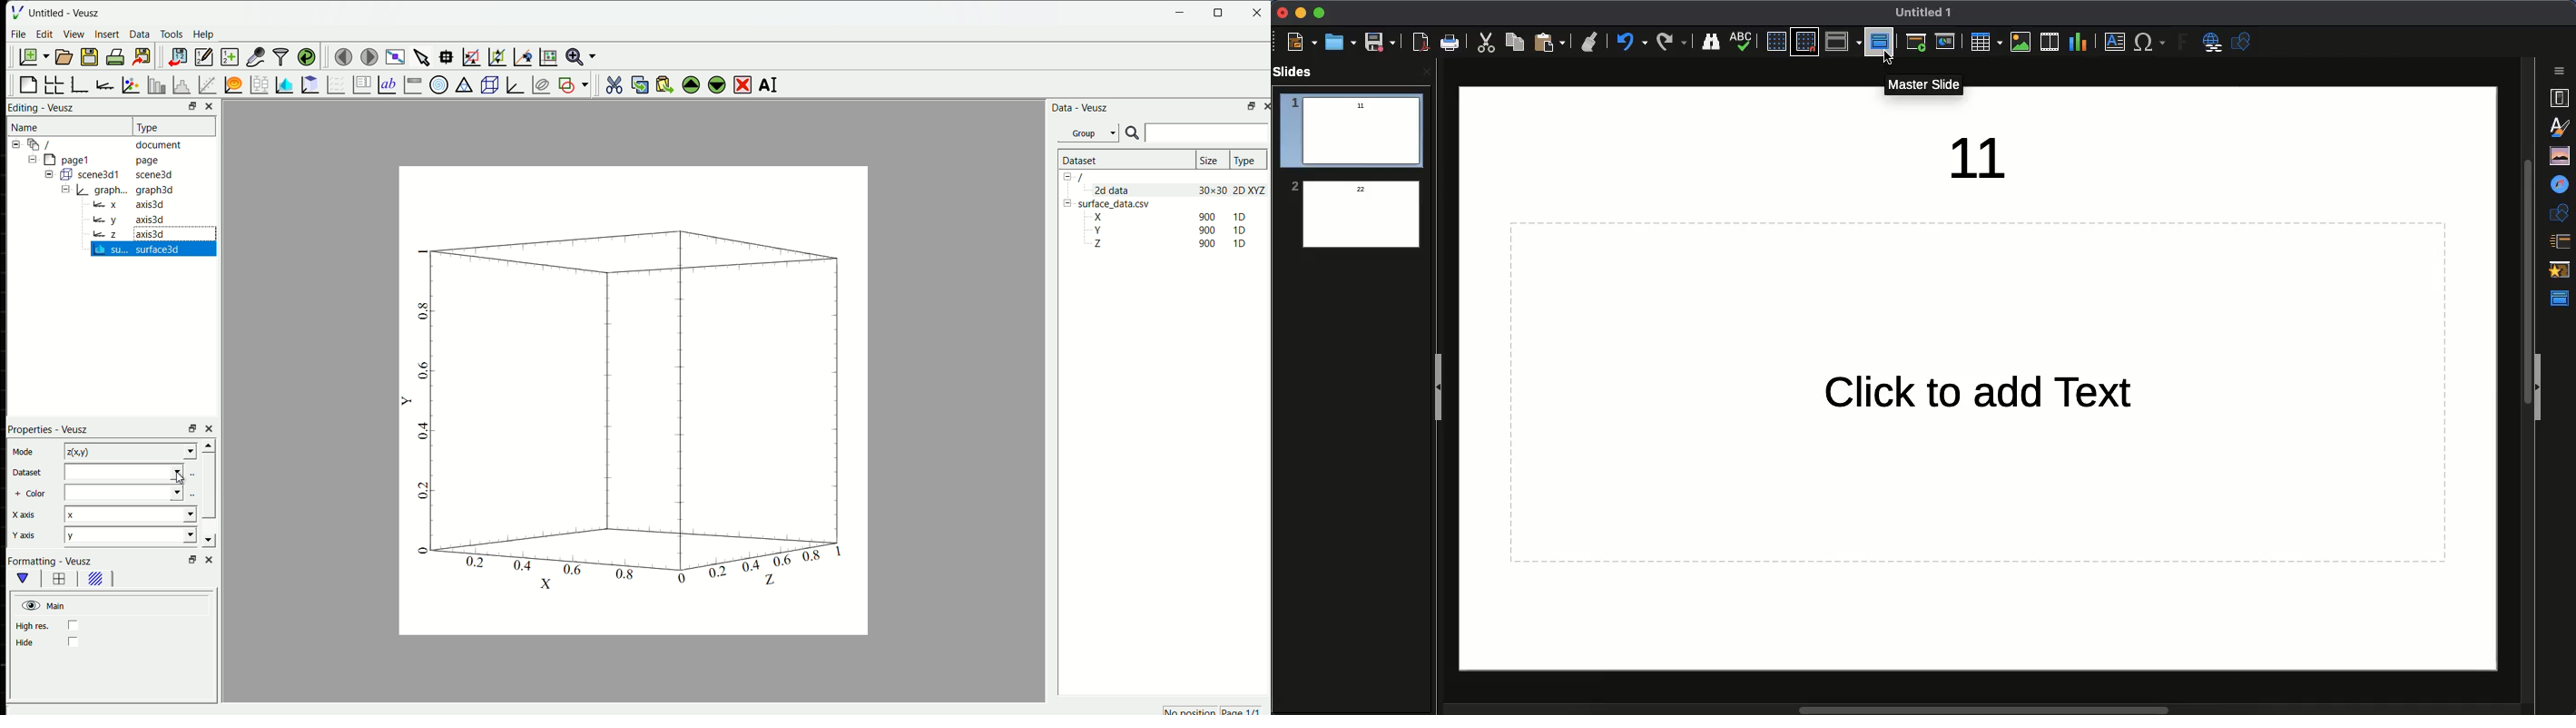 The image size is (2576, 728). Describe the element at coordinates (395, 57) in the screenshot. I see `view plot full screen` at that location.